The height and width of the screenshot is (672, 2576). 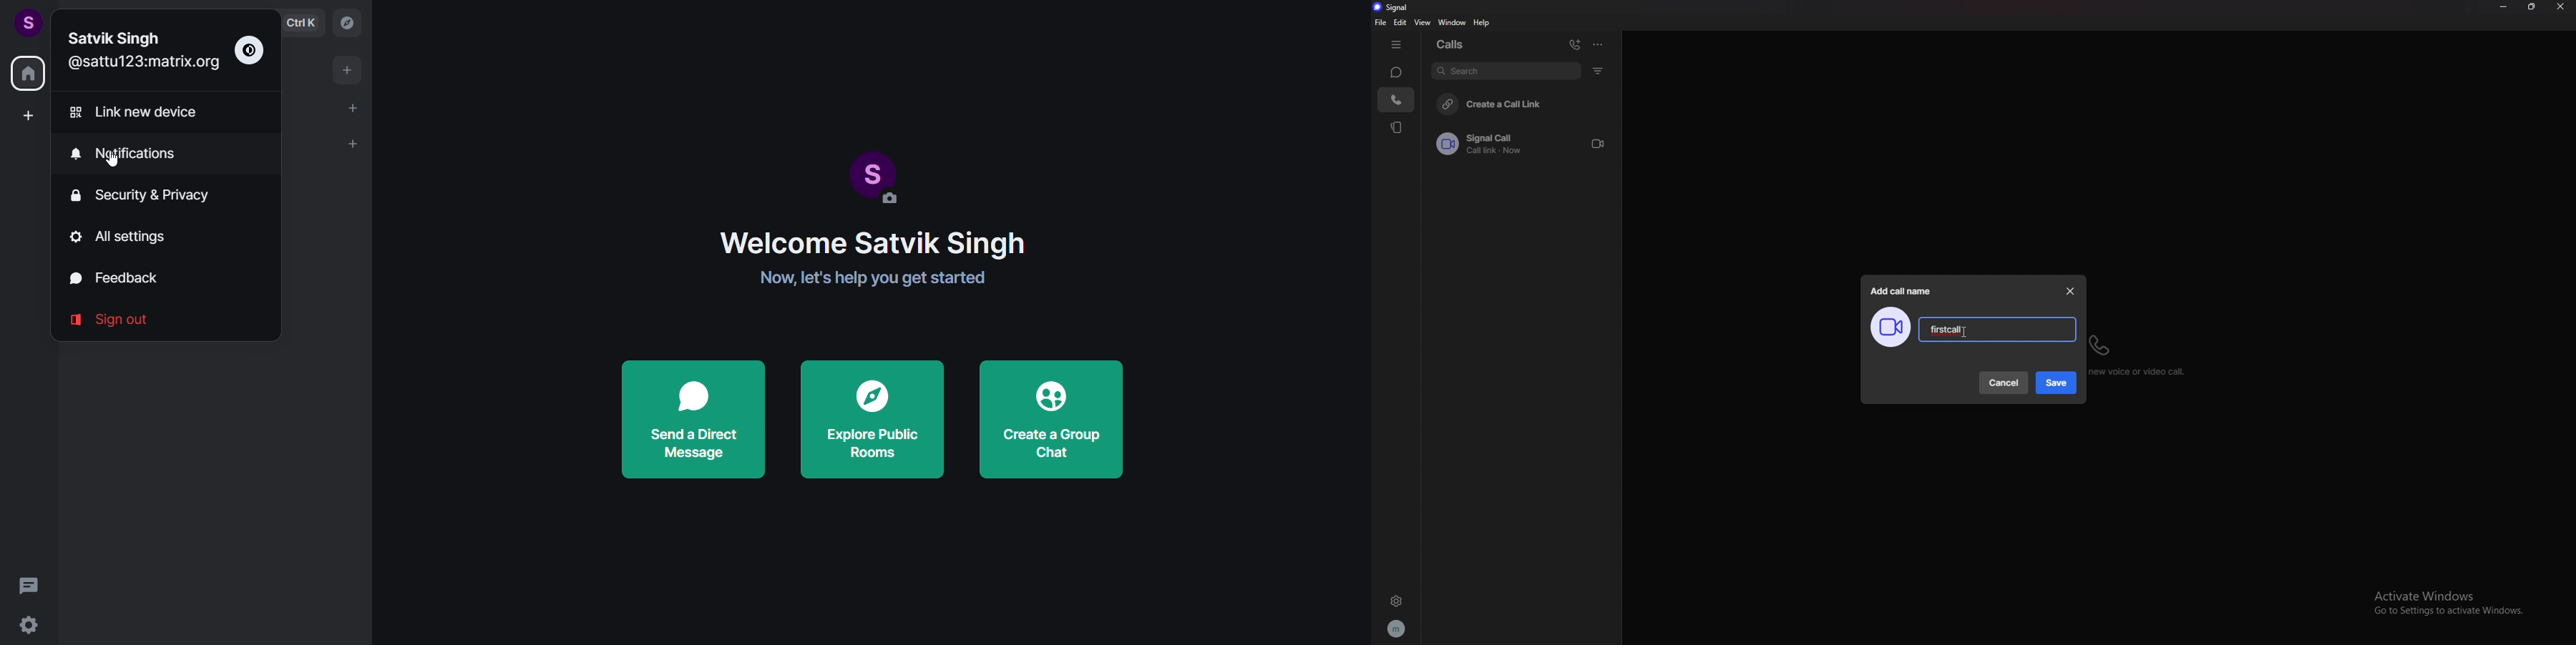 What do you see at coordinates (353, 107) in the screenshot?
I see `start chat` at bounding box center [353, 107].